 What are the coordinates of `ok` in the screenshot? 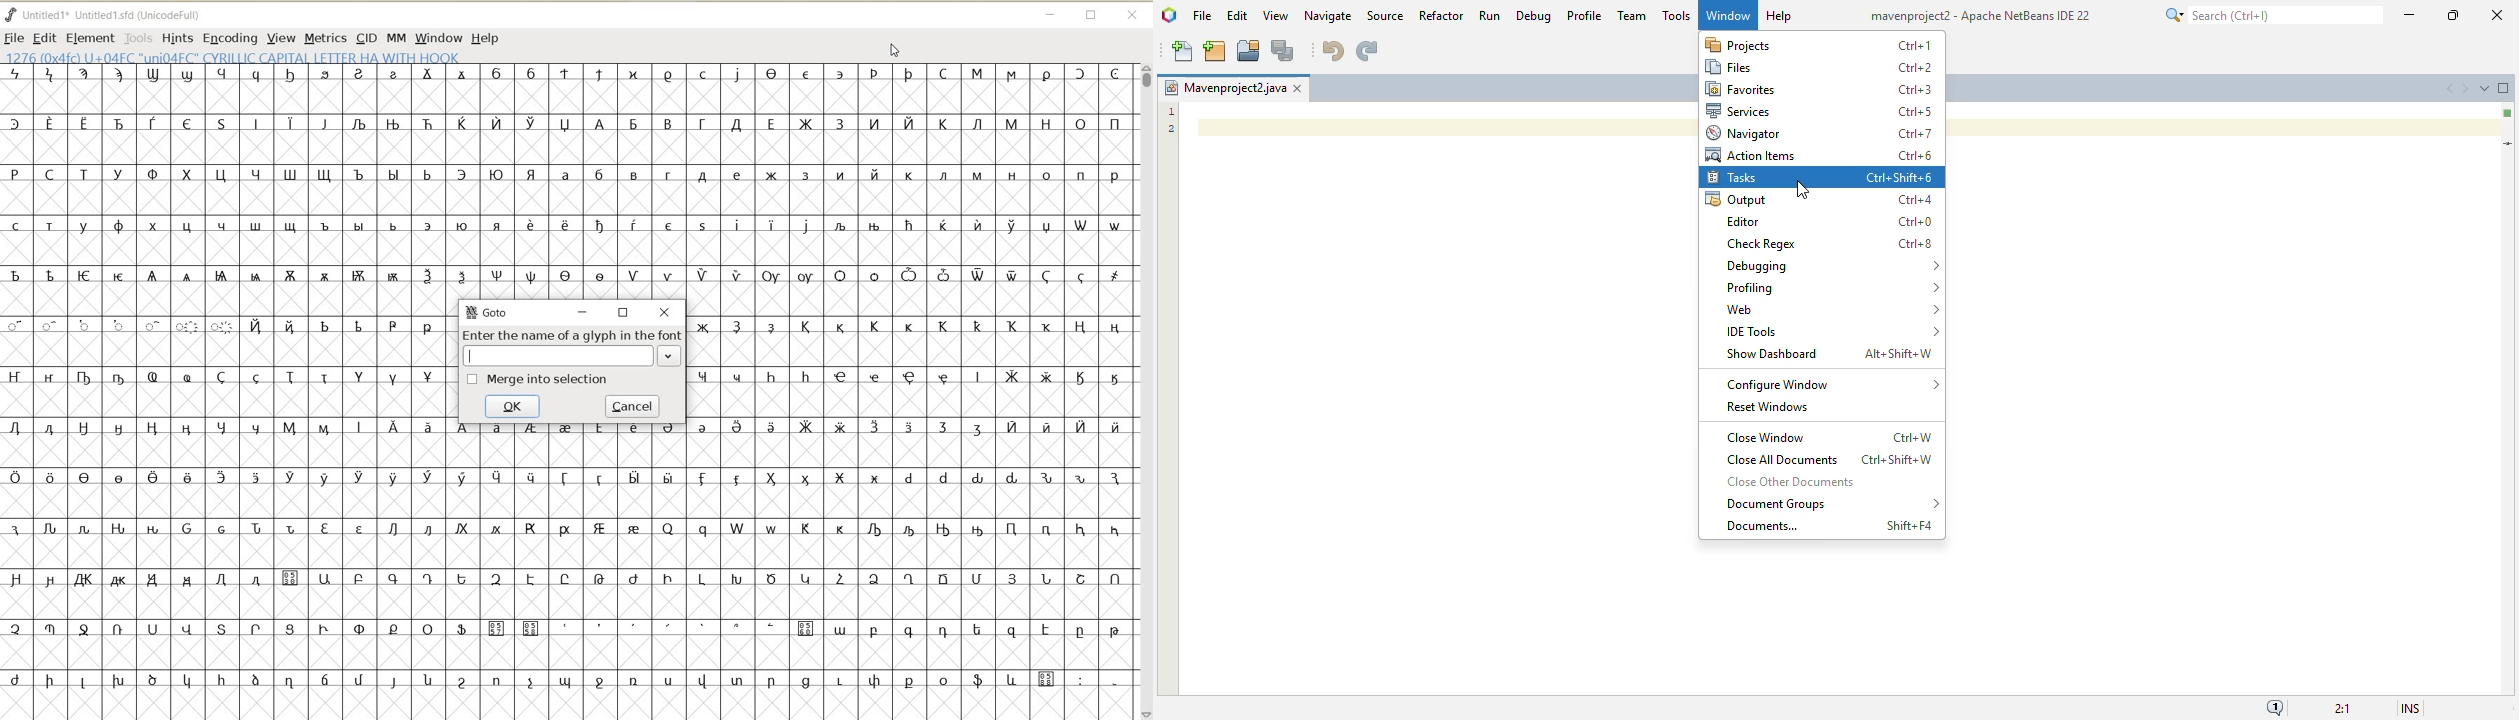 It's located at (516, 407).